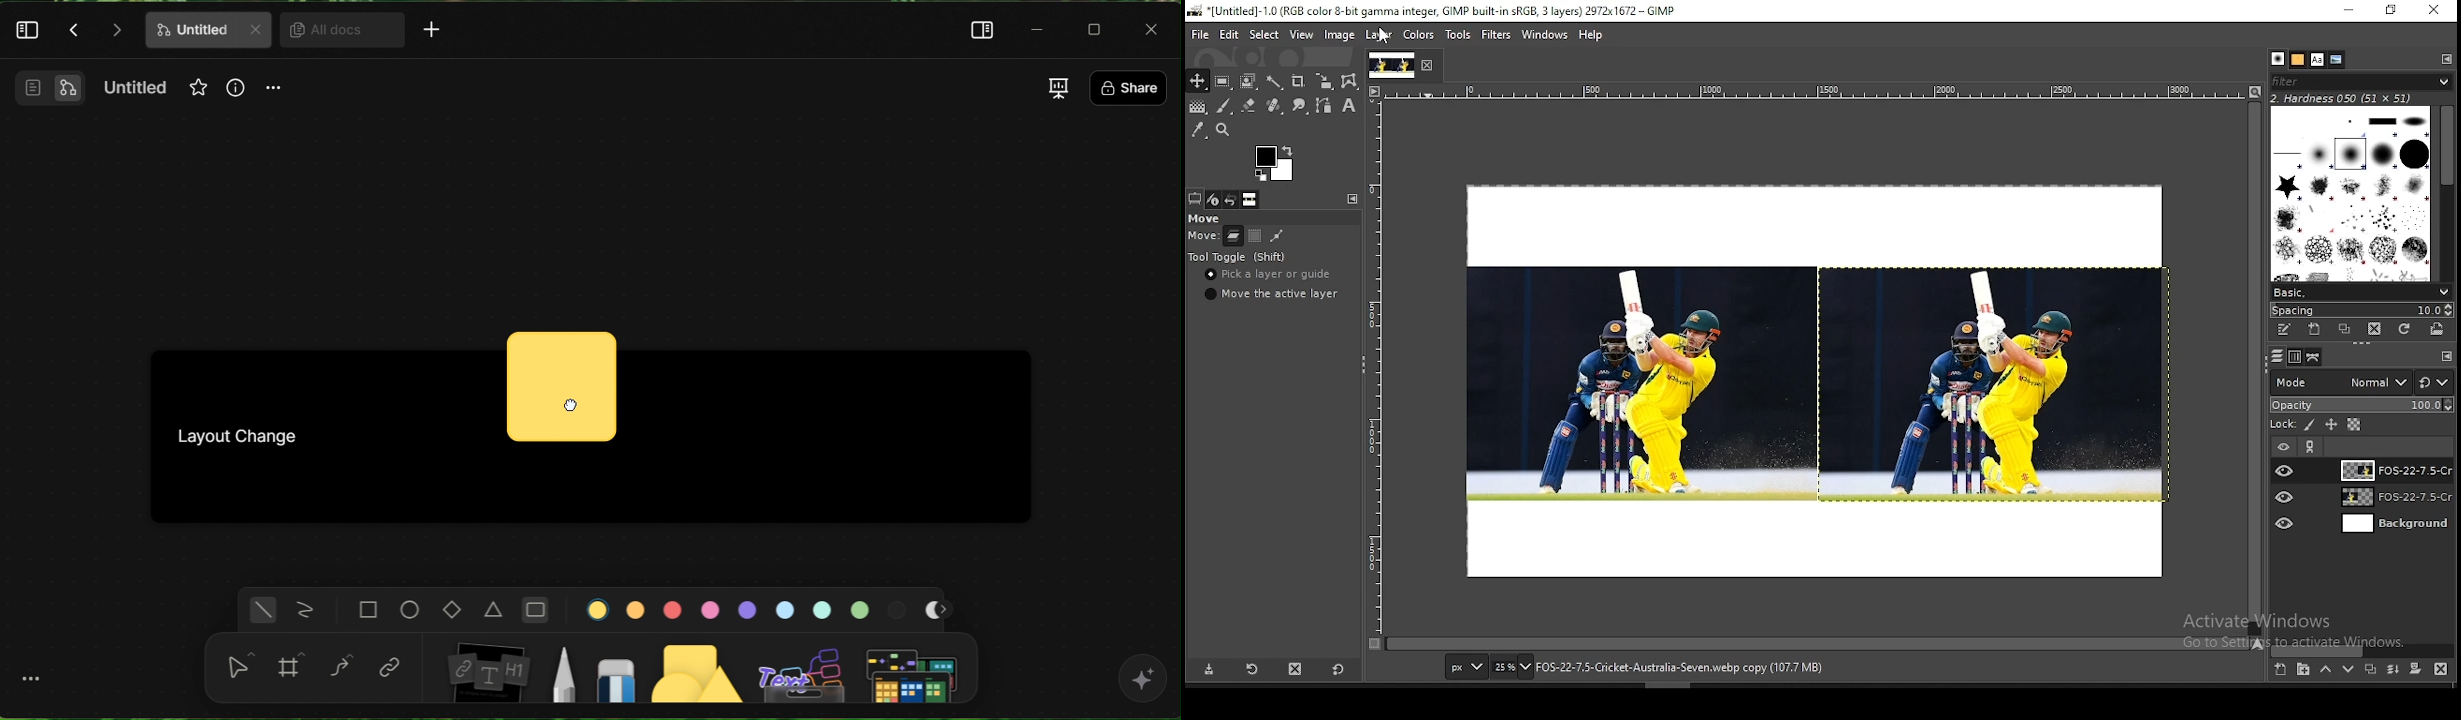 This screenshot has height=728, width=2464. Describe the element at coordinates (408, 611) in the screenshot. I see `circle` at that location.